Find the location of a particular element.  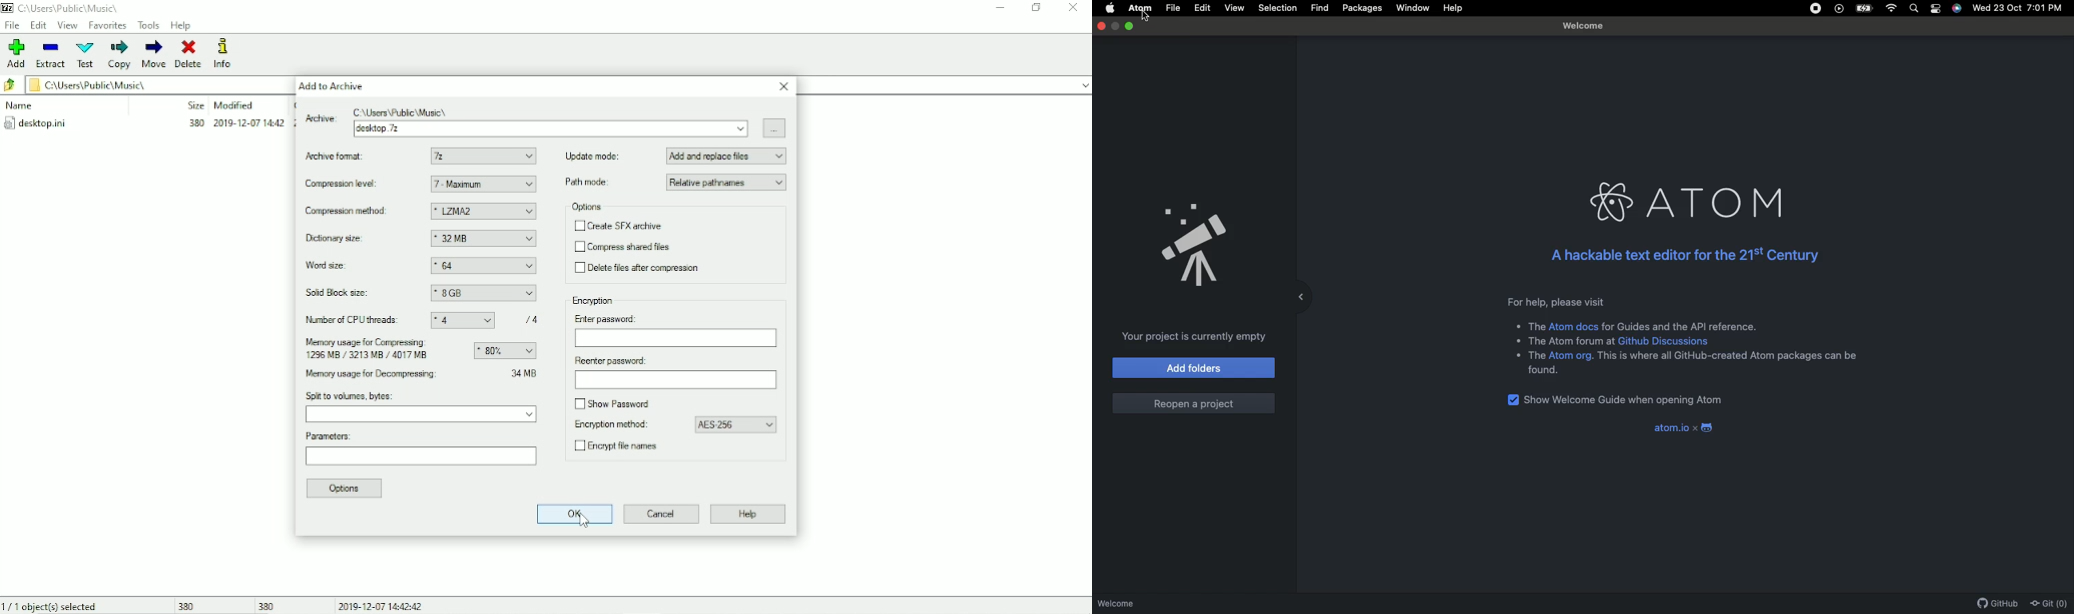

Internet is located at coordinates (1892, 10).